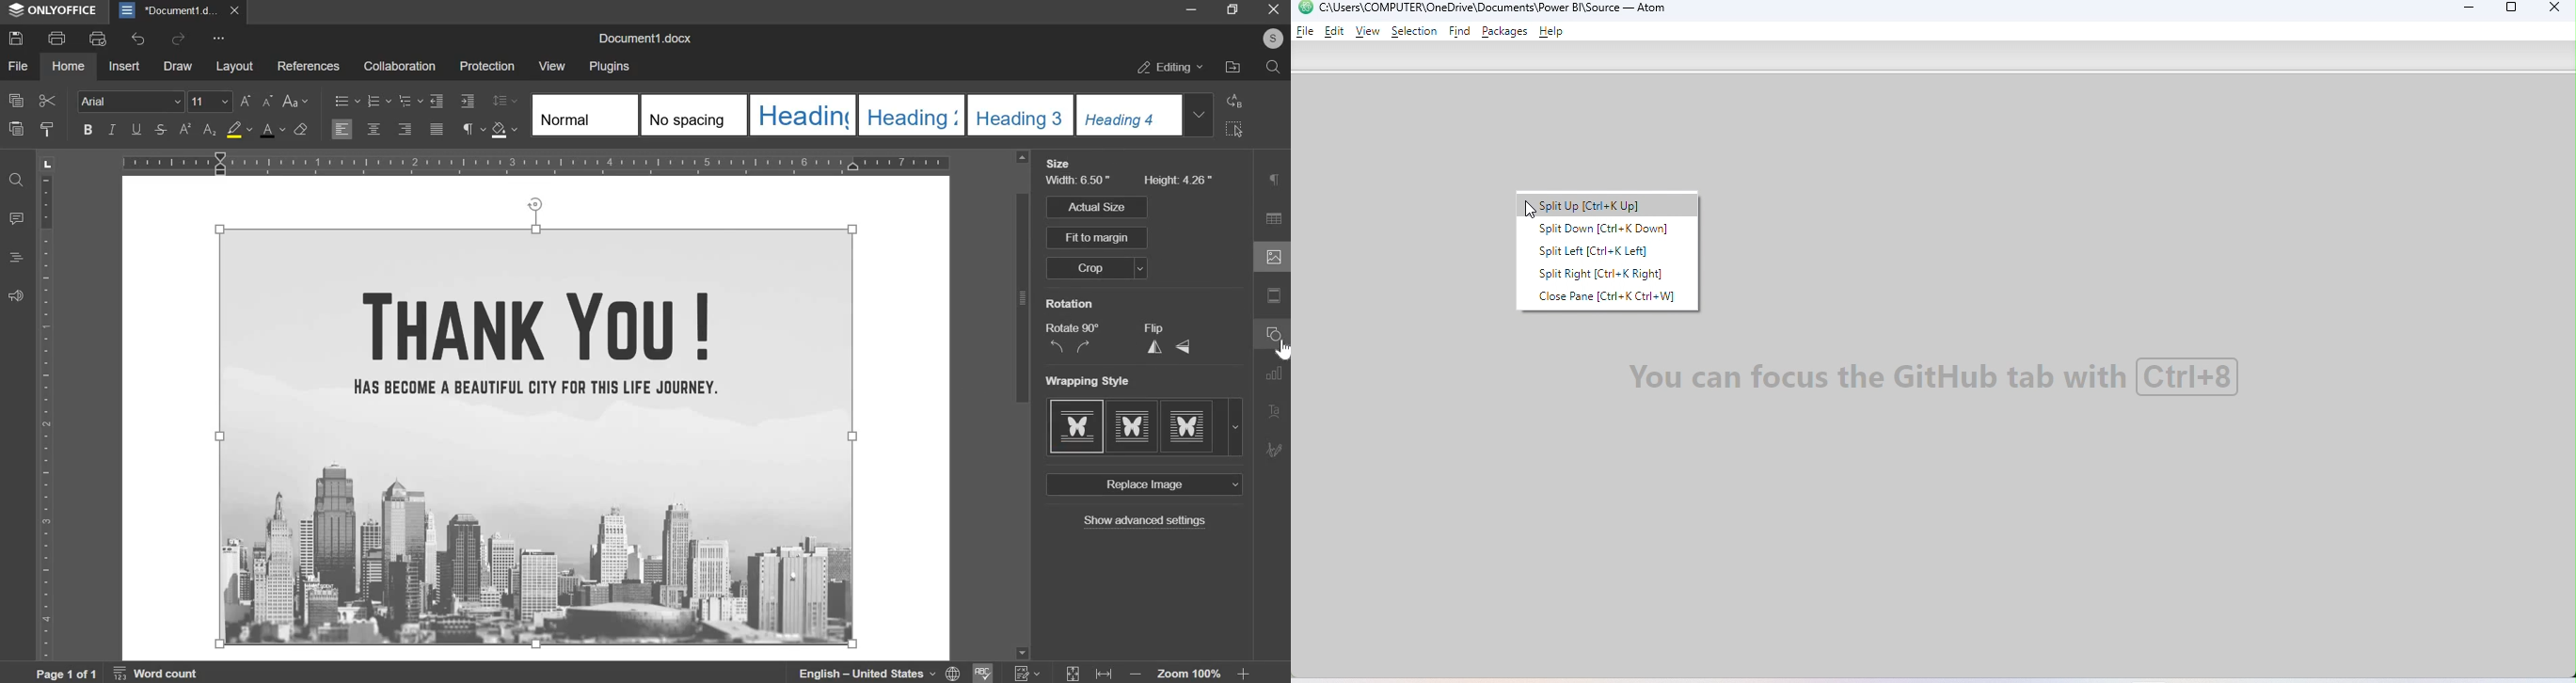 Image resolution: width=2576 pixels, height=700 pixels. I want to click on references, so click(308, 66).